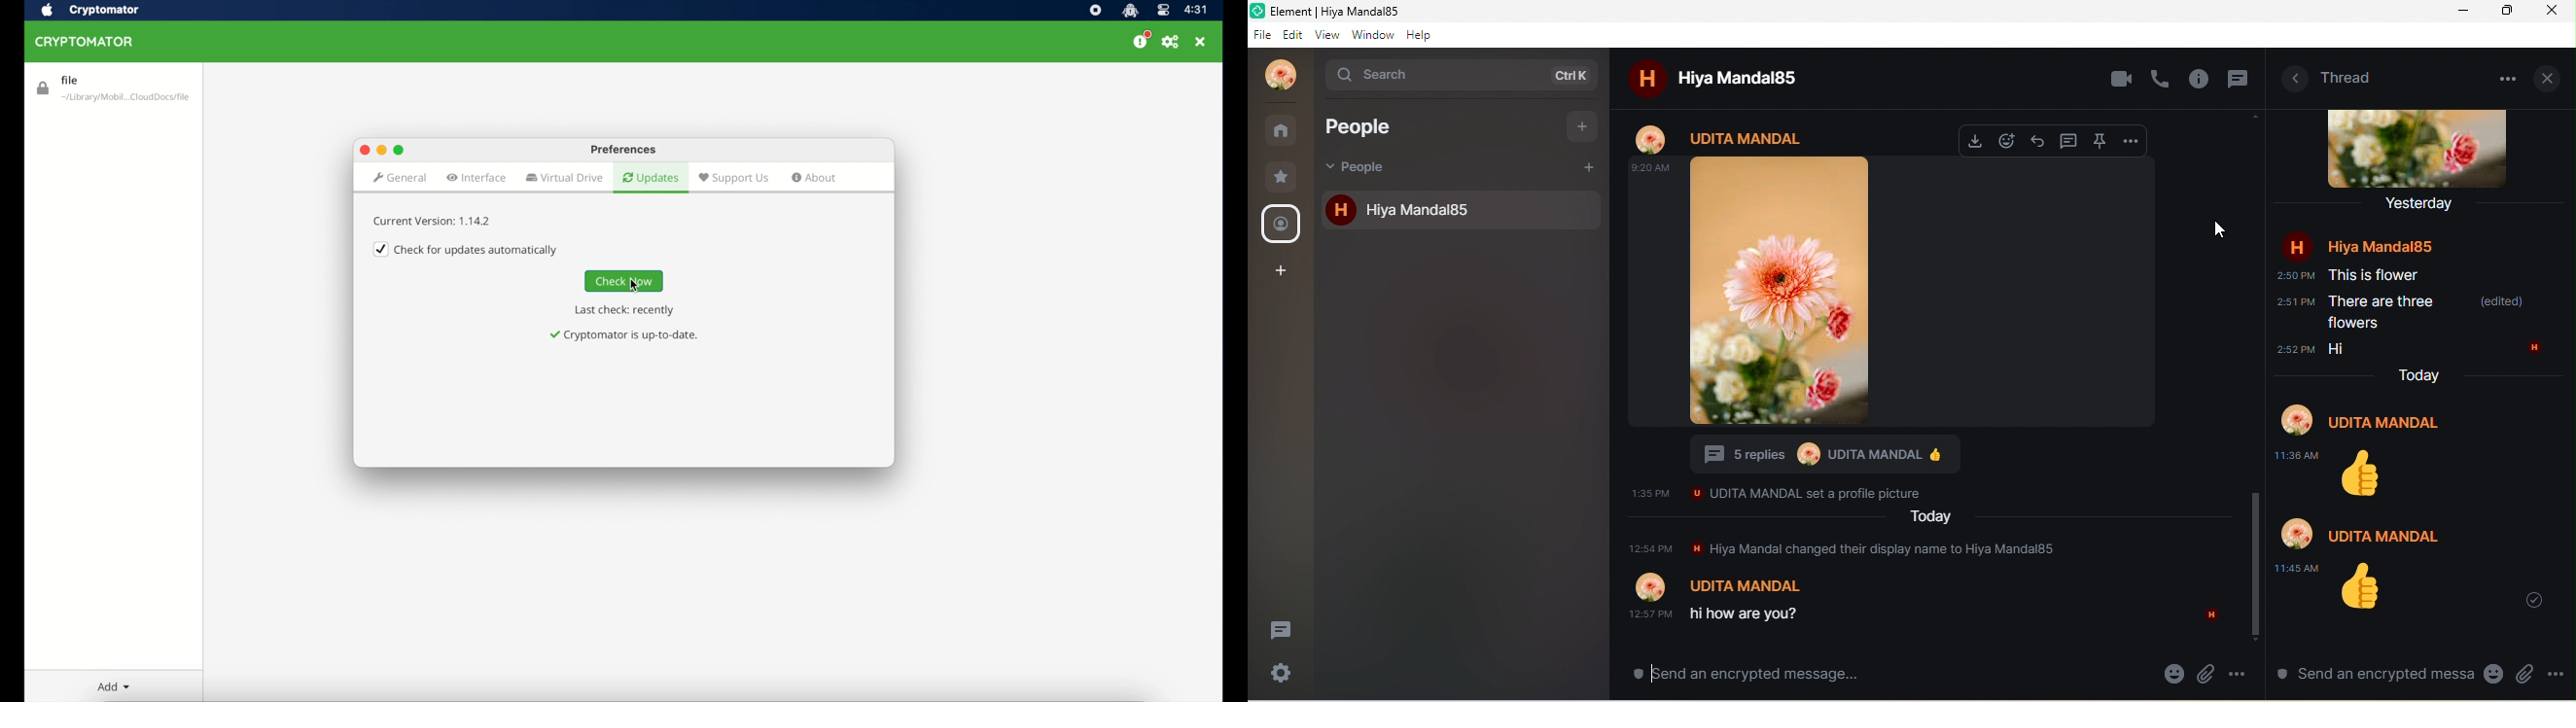 This screenshot has height=728, width=2576. I want to click on last check, so click(623, 311).